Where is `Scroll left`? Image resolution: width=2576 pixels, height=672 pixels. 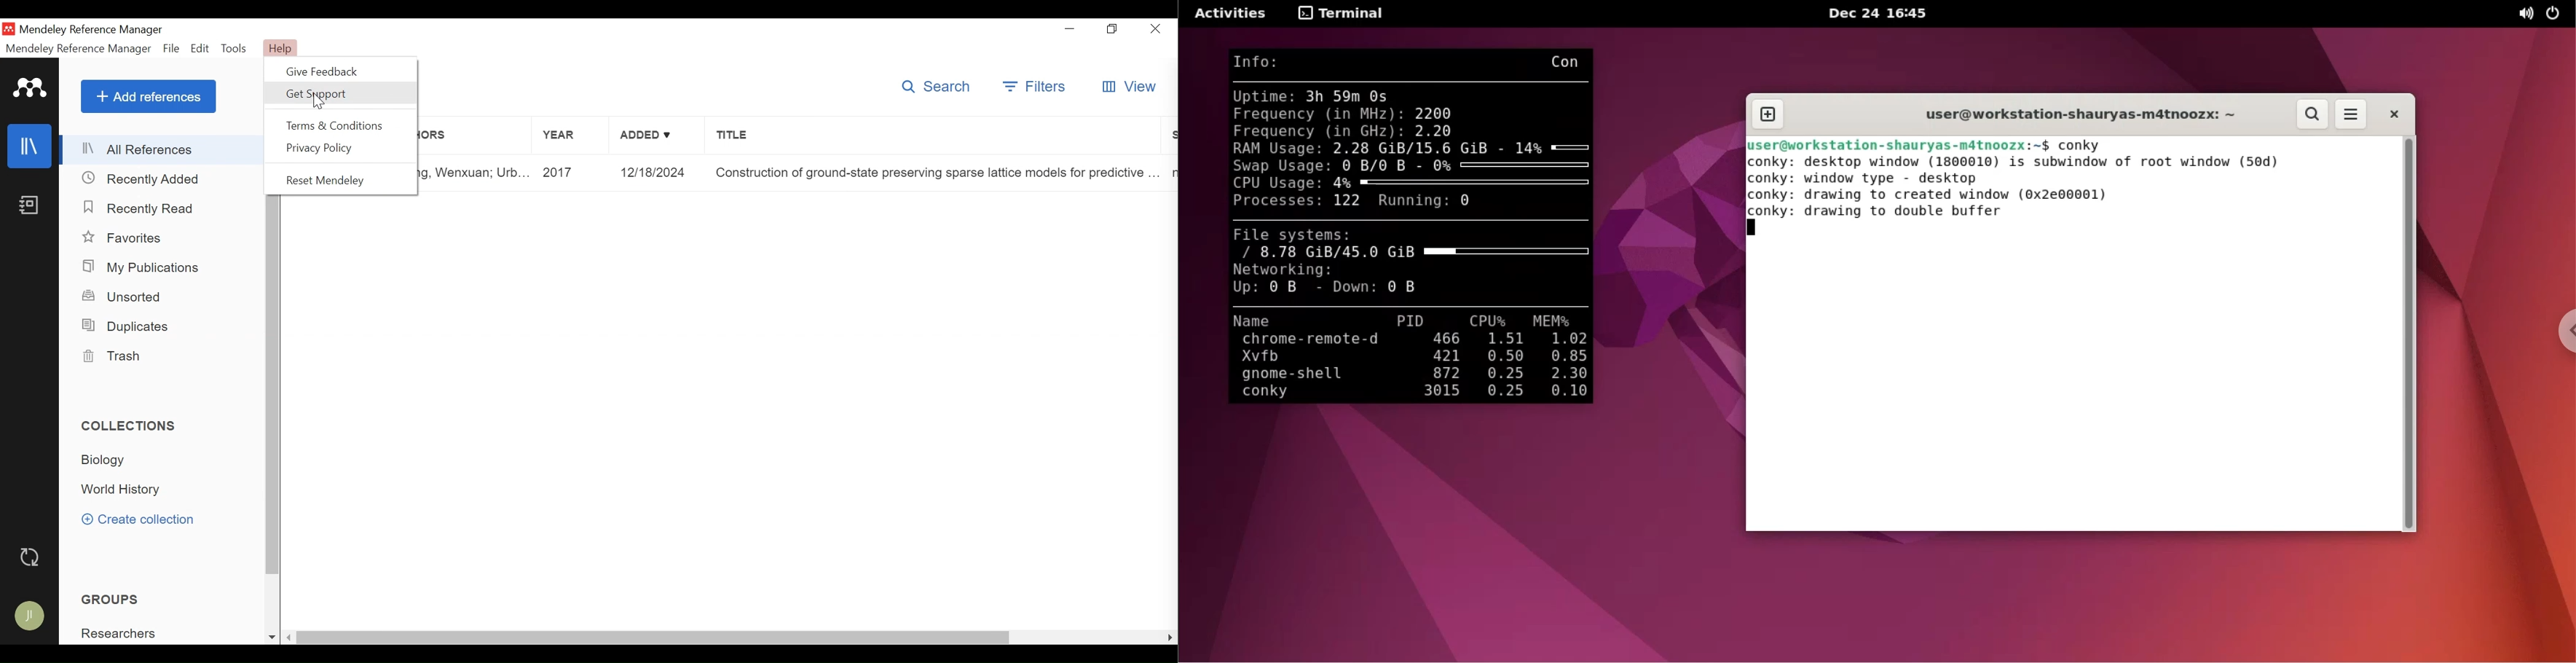
Scroll left is located at coordinates (291, 638).